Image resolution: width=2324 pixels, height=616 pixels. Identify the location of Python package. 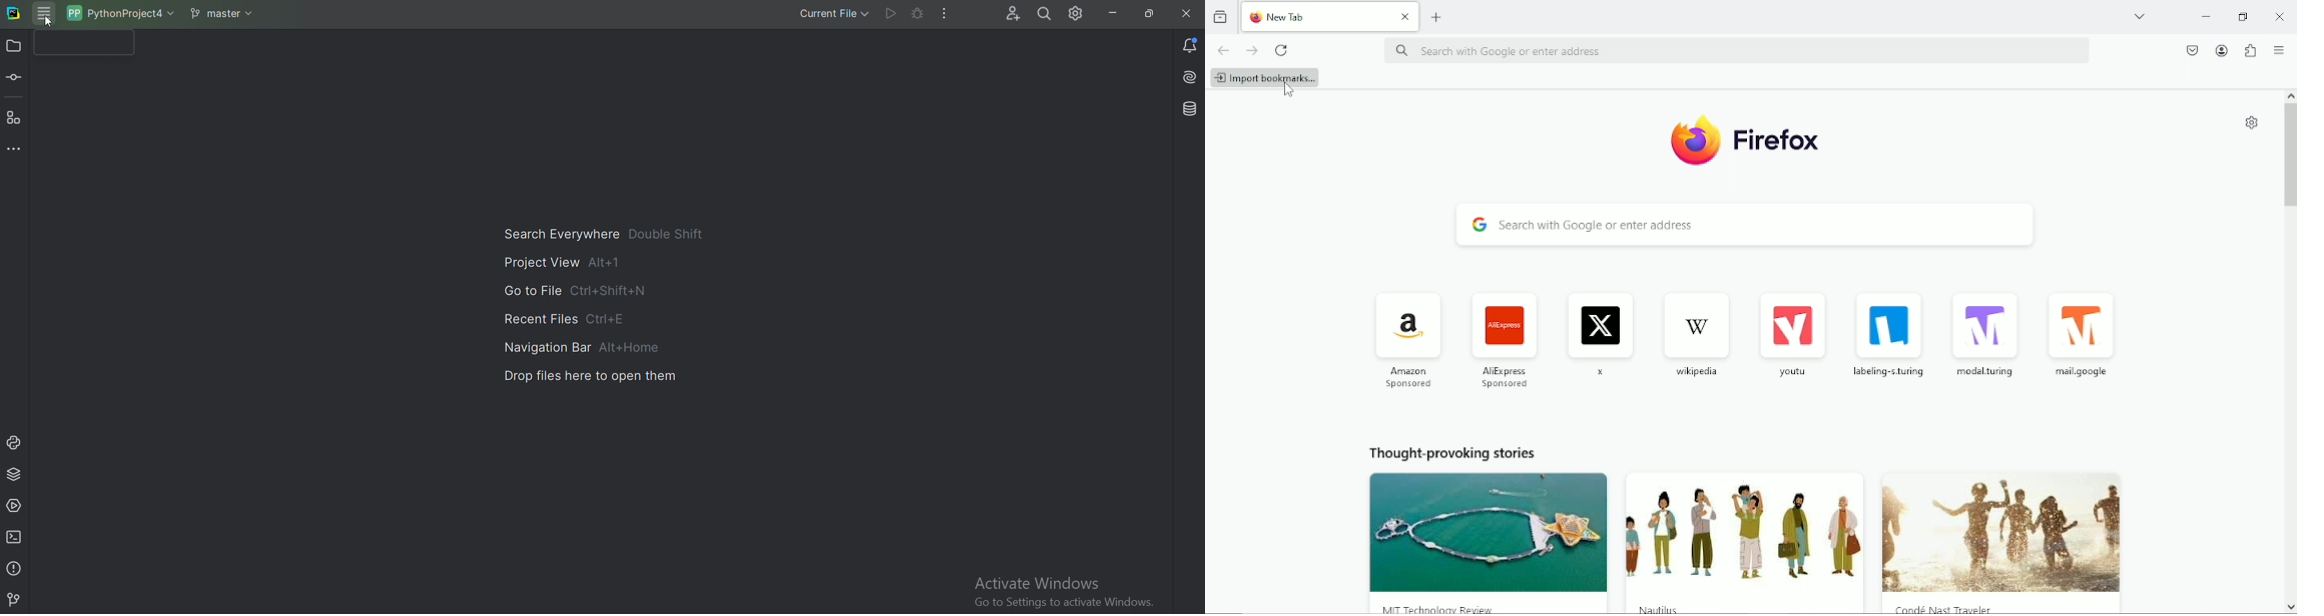
(14, 473).